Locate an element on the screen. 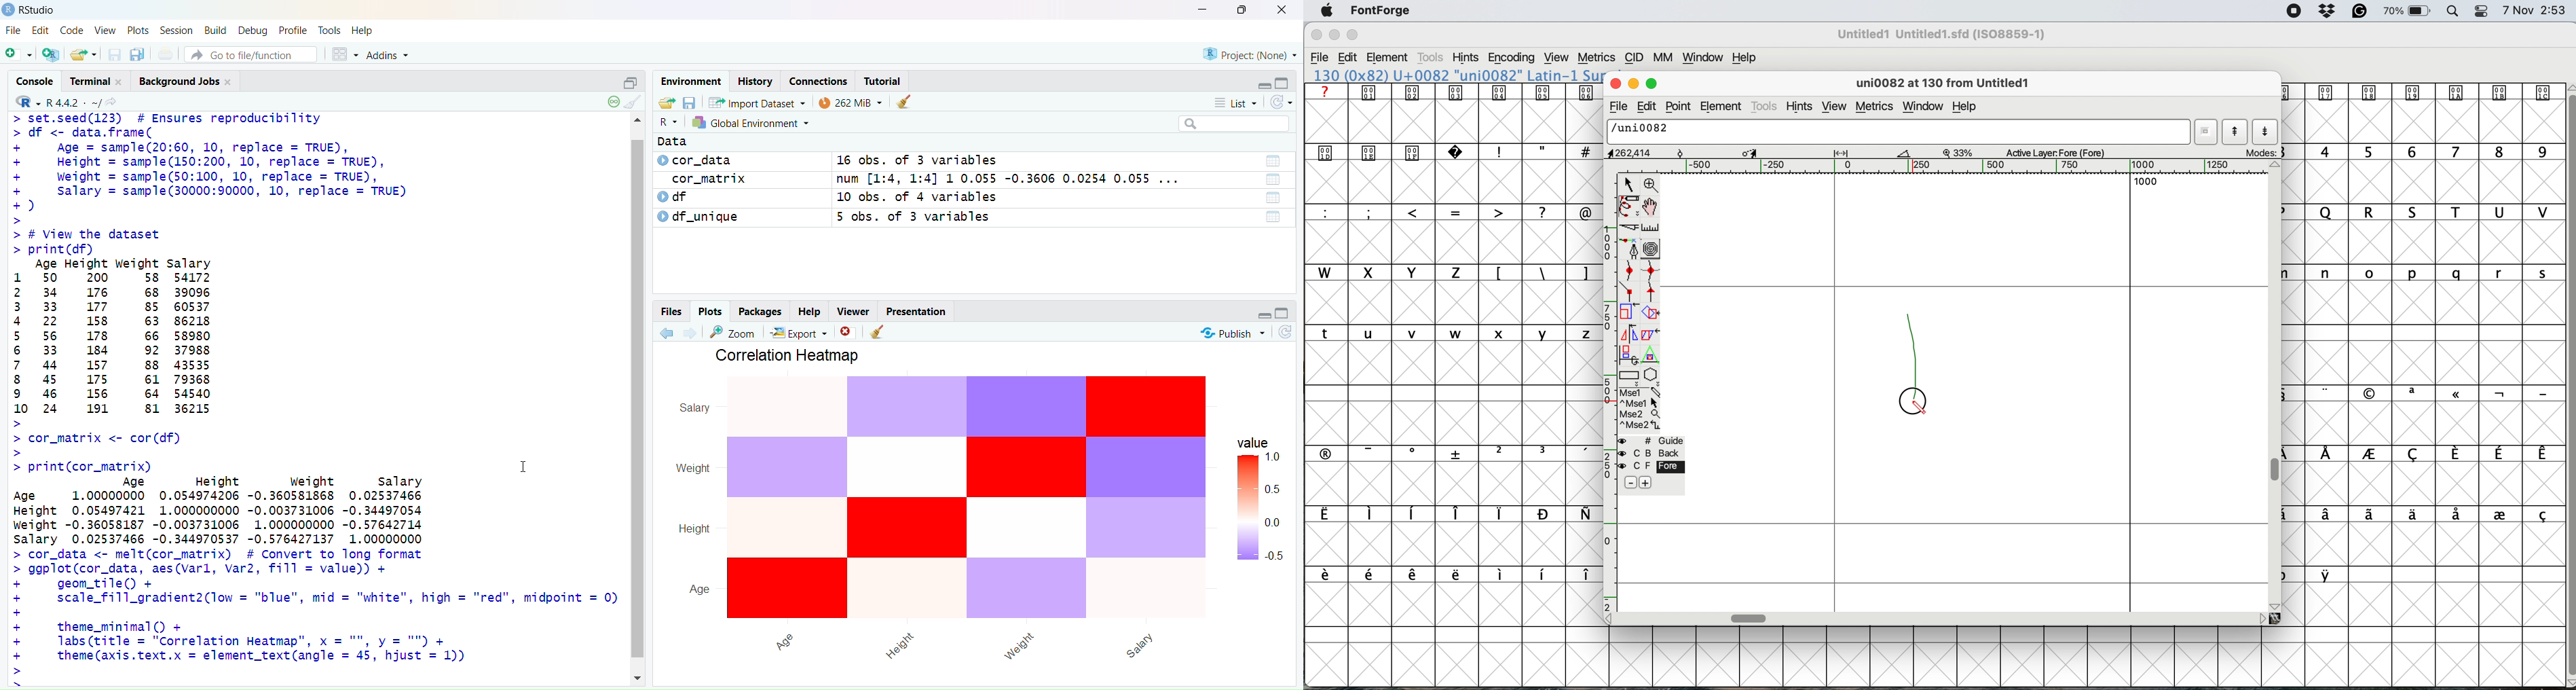 This screenshot has height=700, width=2576. zoom factor is located at coordinates (1959, 152).